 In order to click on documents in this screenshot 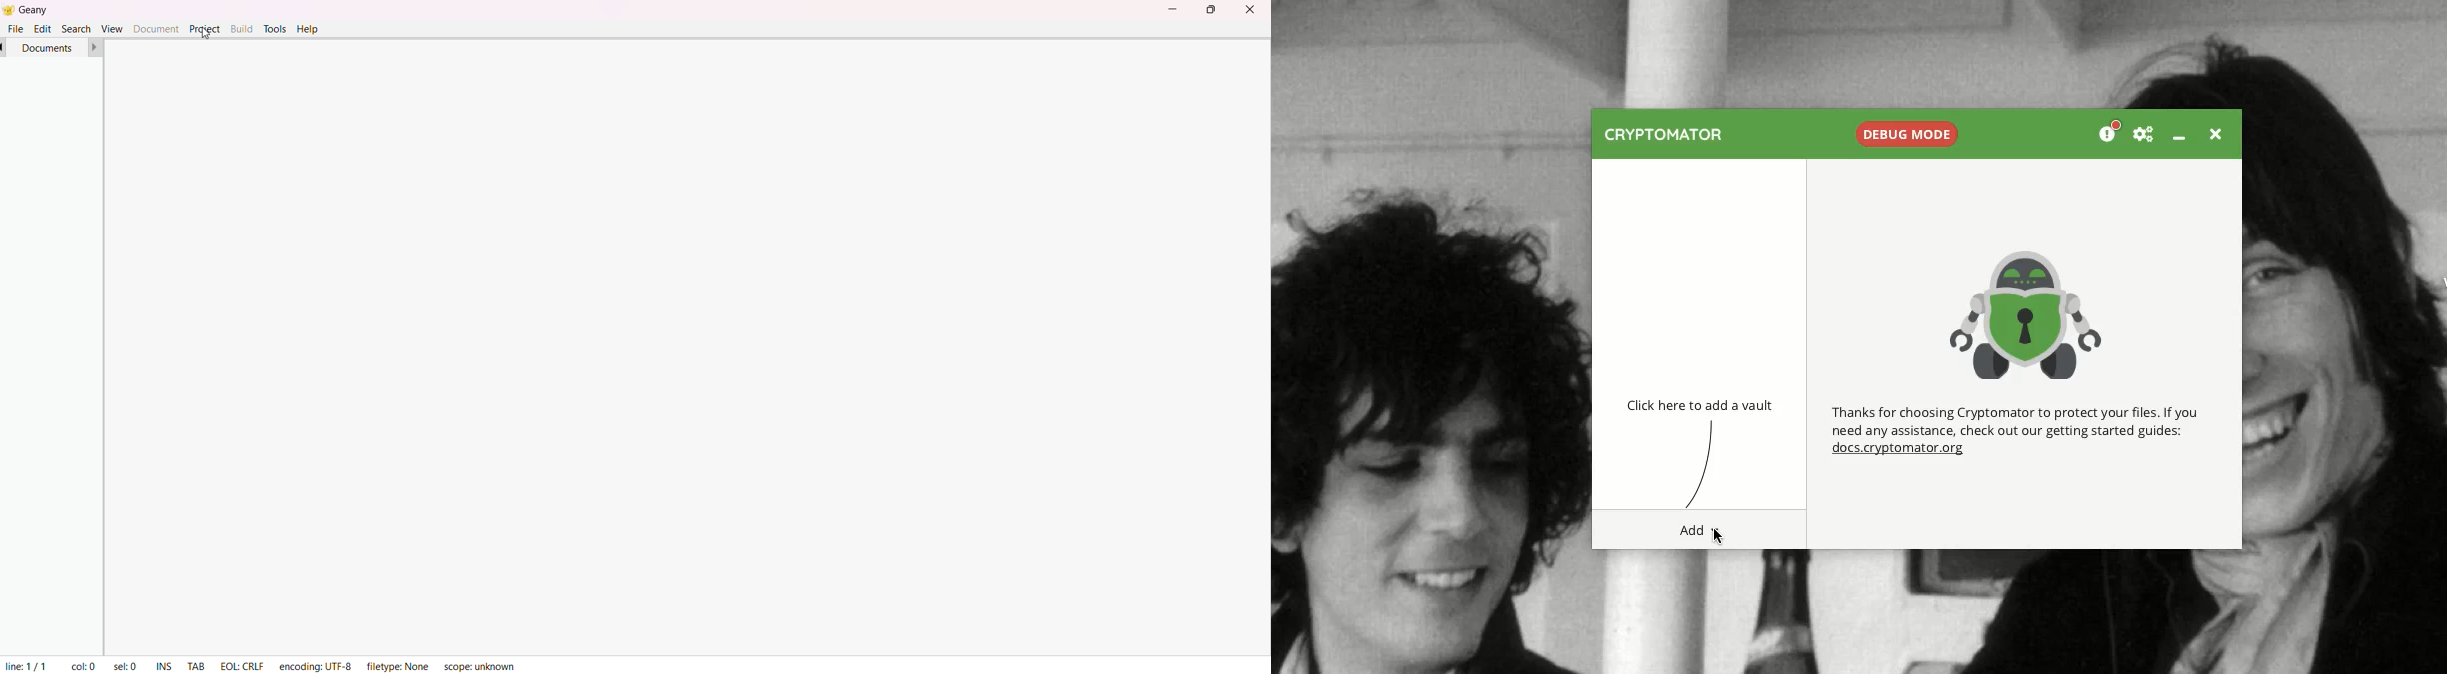, I will do `click(48, 47)`.